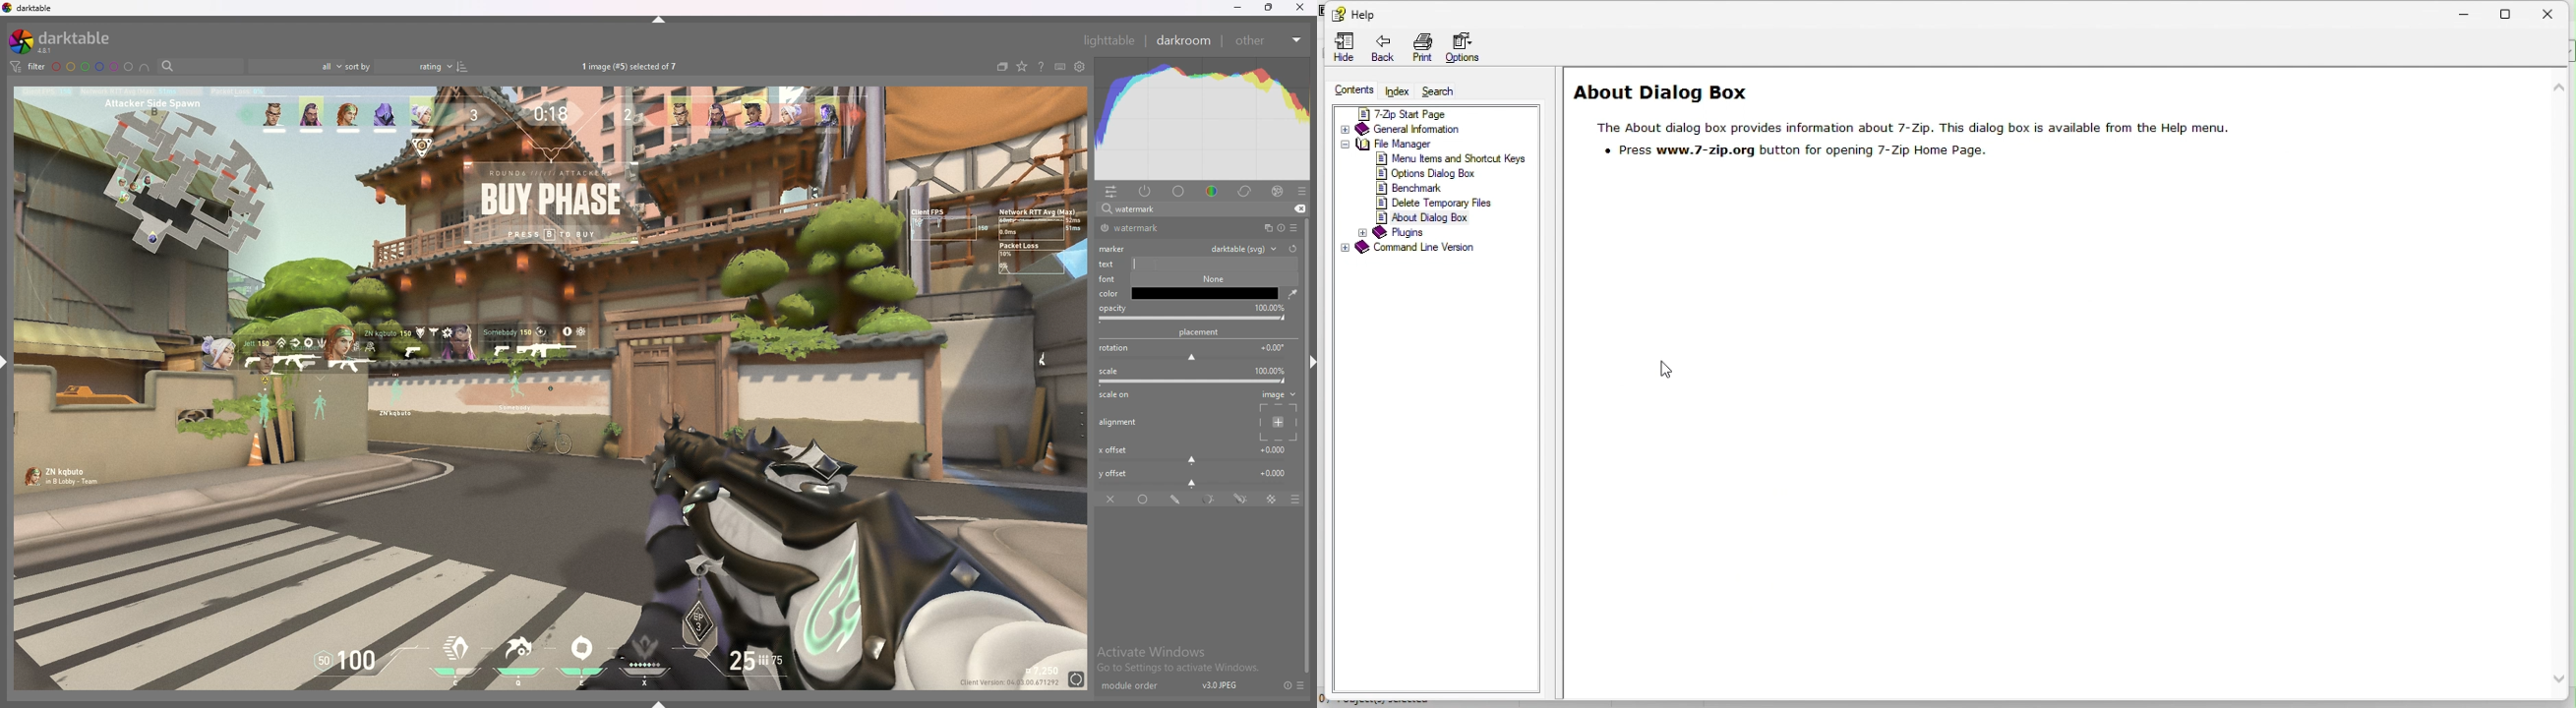 This screenshot has width=2576, height=728. What do you see at coordinates (1278, 191) in the screenshot?
I see `effect` at bounding box center [1278, 191].